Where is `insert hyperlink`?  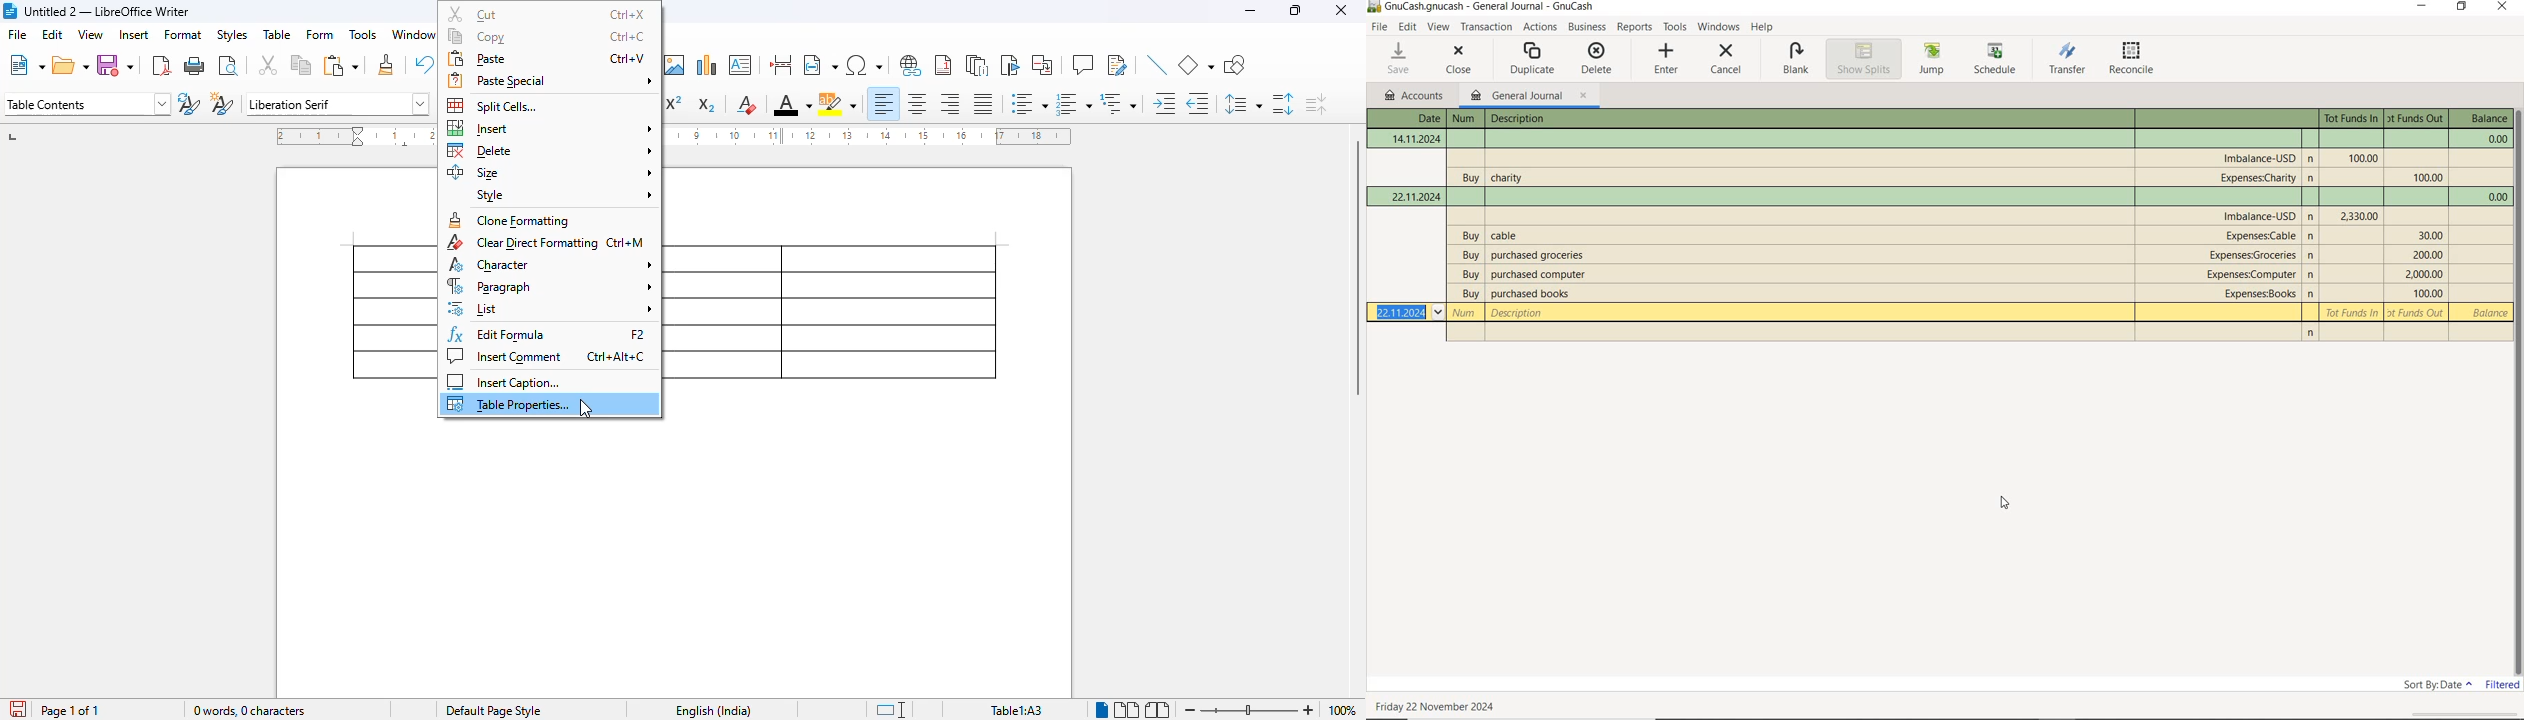
insert hyperlink is located at coordinates (911, 64).